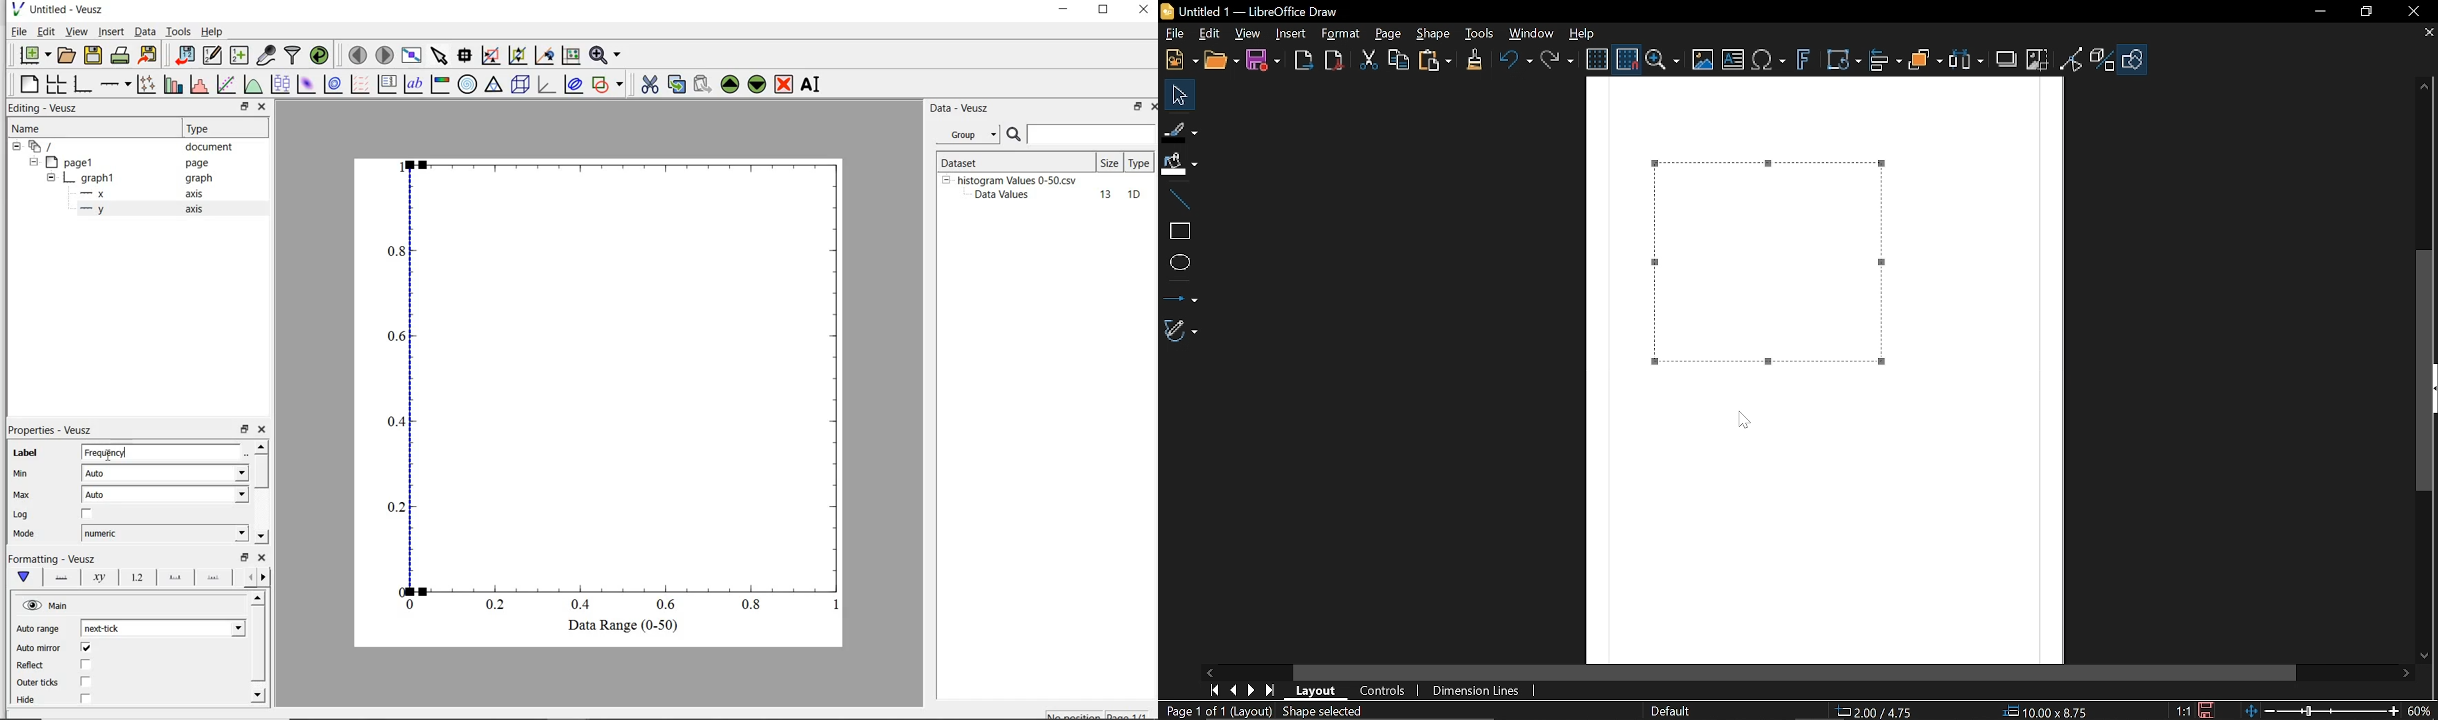  I want to click on close, so click(1152, 108).